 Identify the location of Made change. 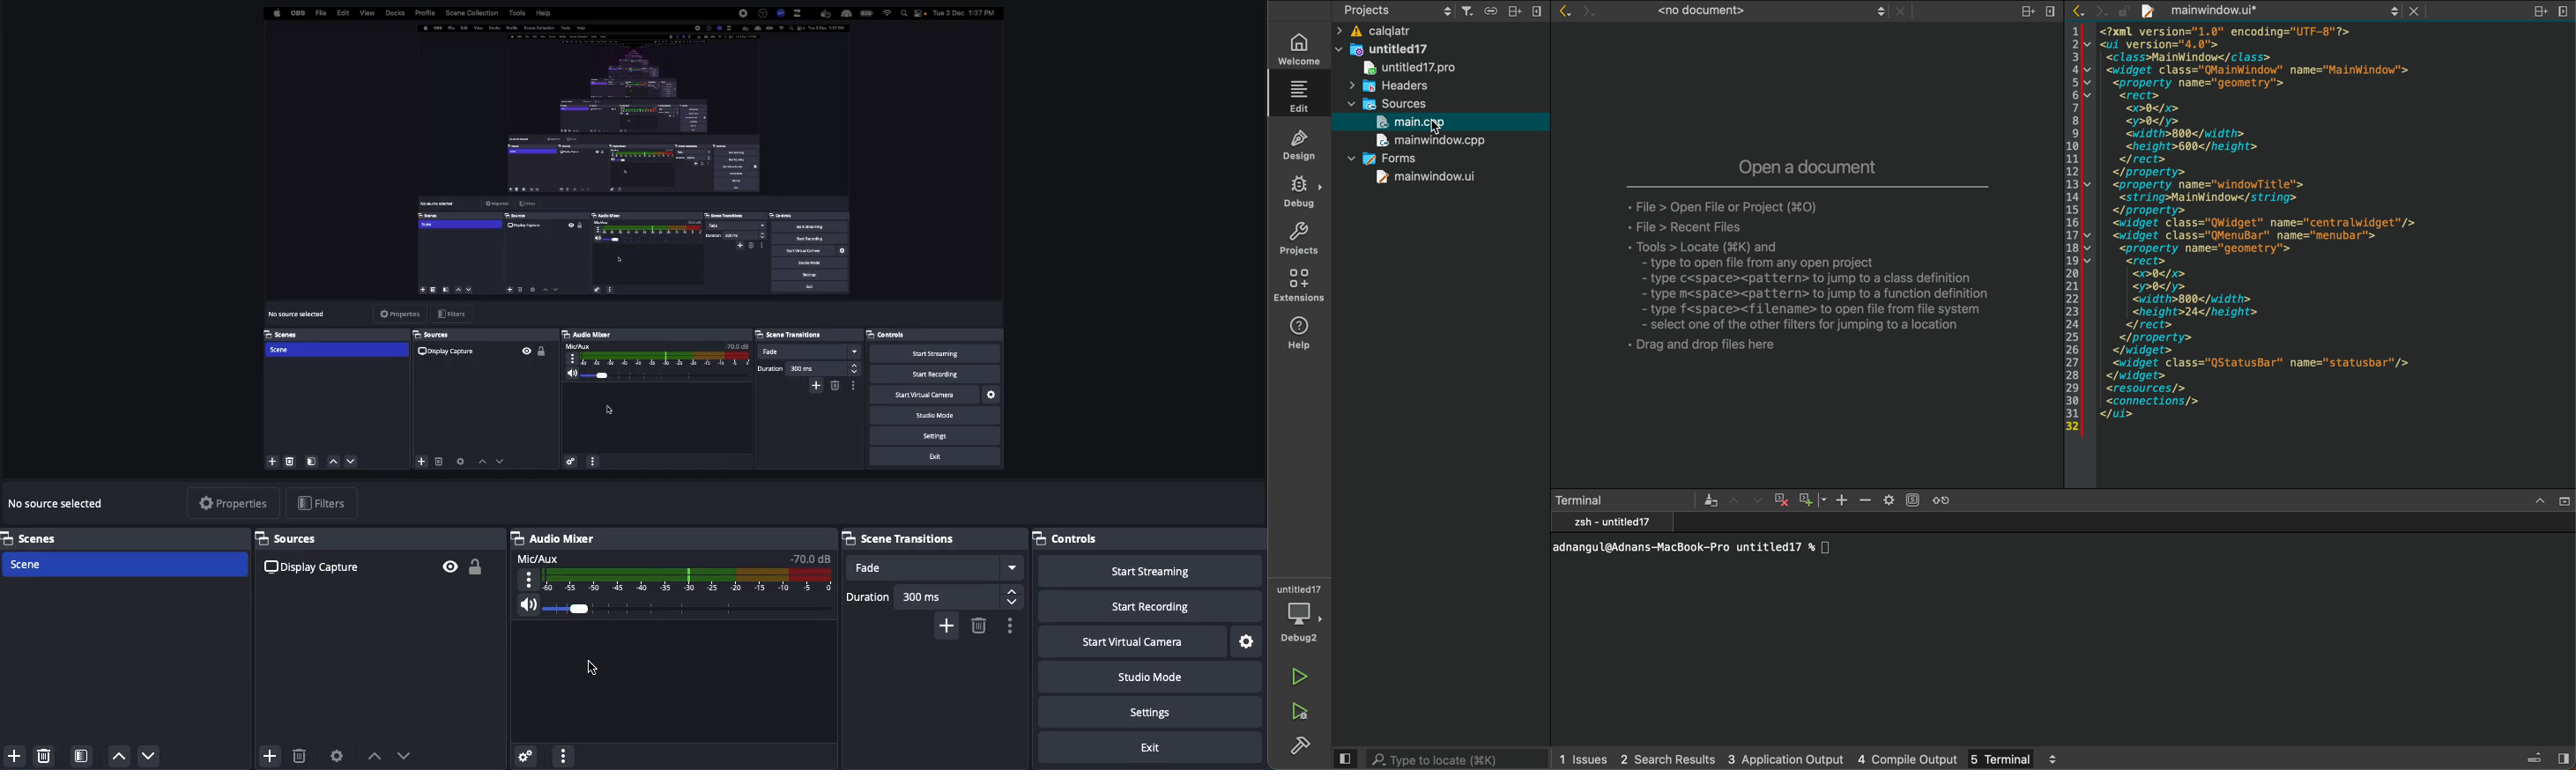
(596, 669).